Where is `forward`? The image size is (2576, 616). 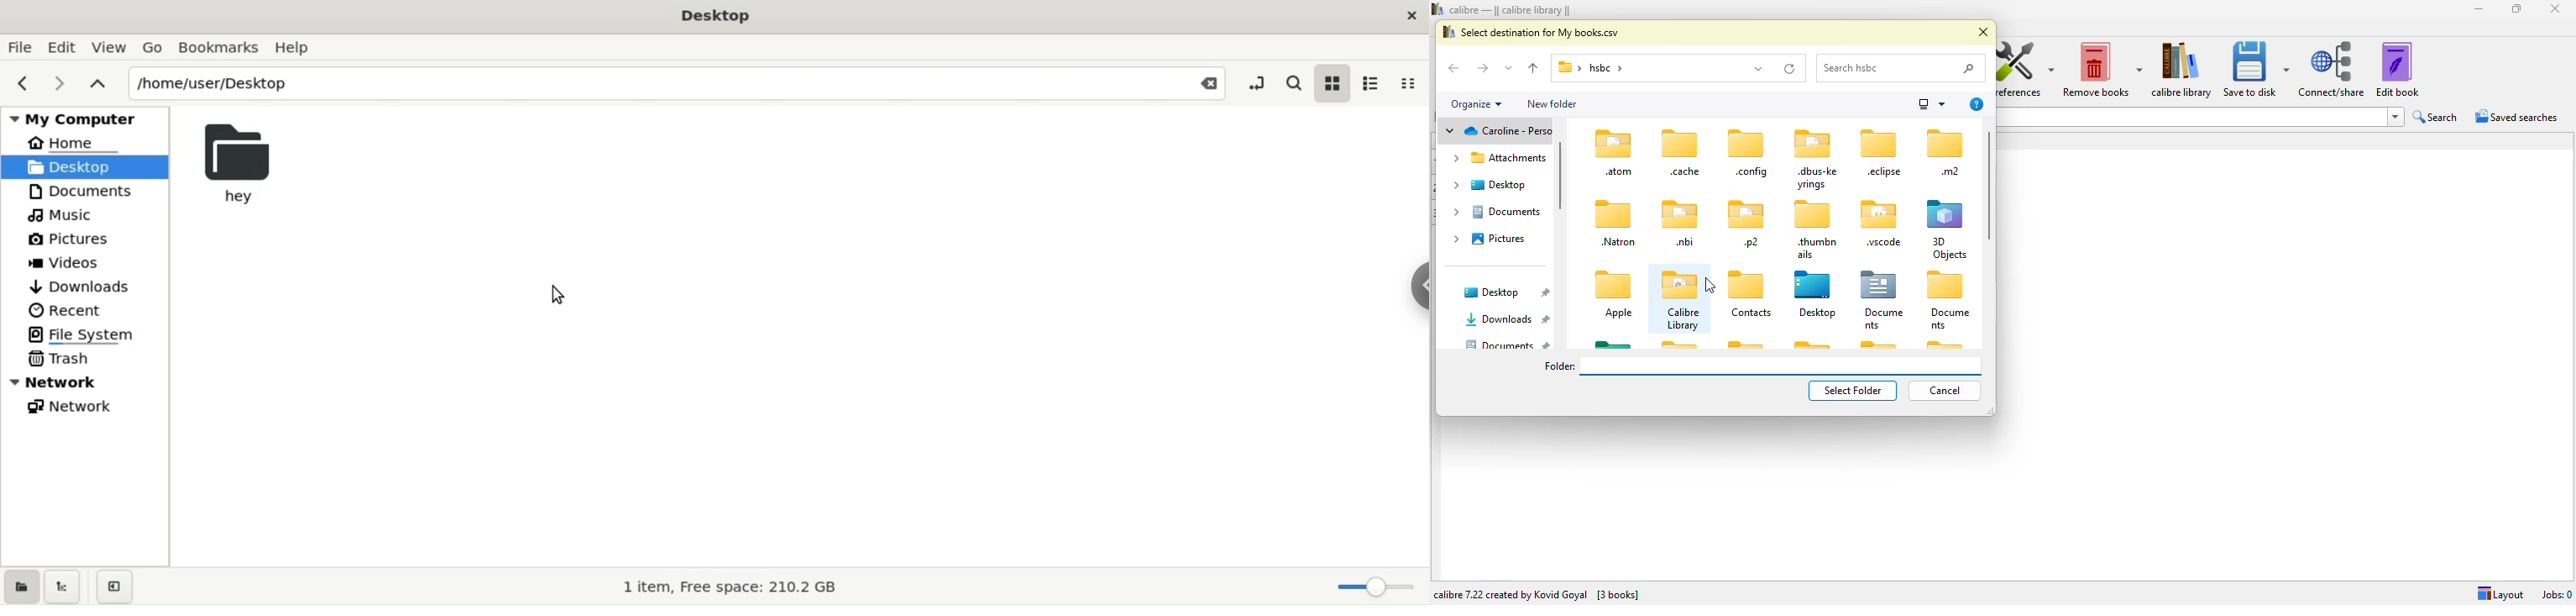 forward is located at coordinates (1482, 68).